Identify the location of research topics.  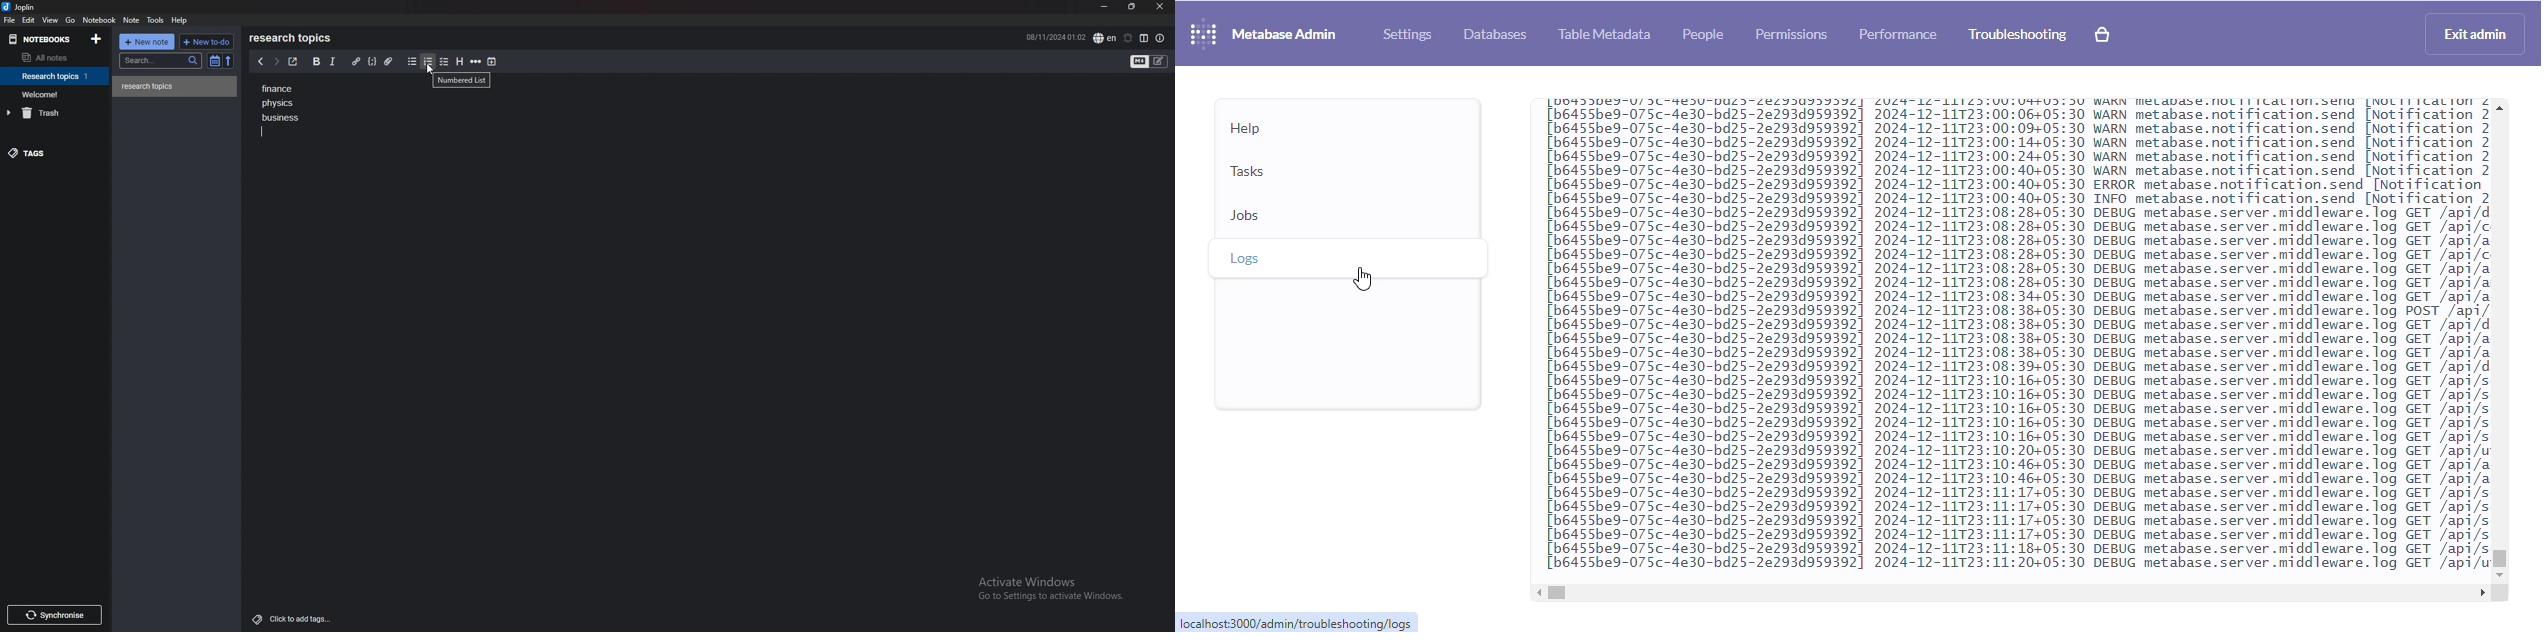
(293, 38).